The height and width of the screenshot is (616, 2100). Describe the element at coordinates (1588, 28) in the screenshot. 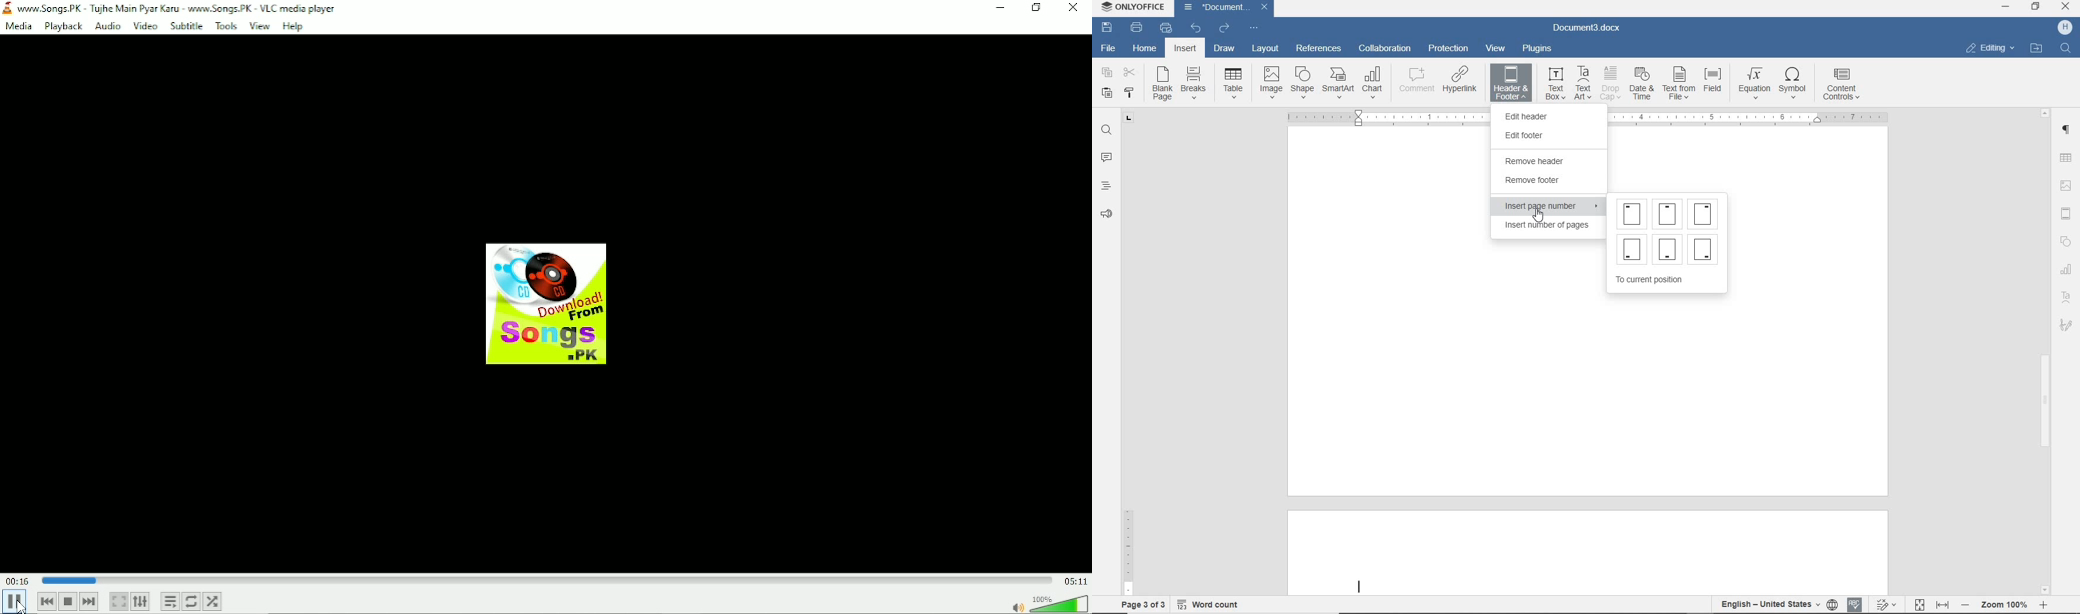

I see `DOCUMENT3.docx` at that location.